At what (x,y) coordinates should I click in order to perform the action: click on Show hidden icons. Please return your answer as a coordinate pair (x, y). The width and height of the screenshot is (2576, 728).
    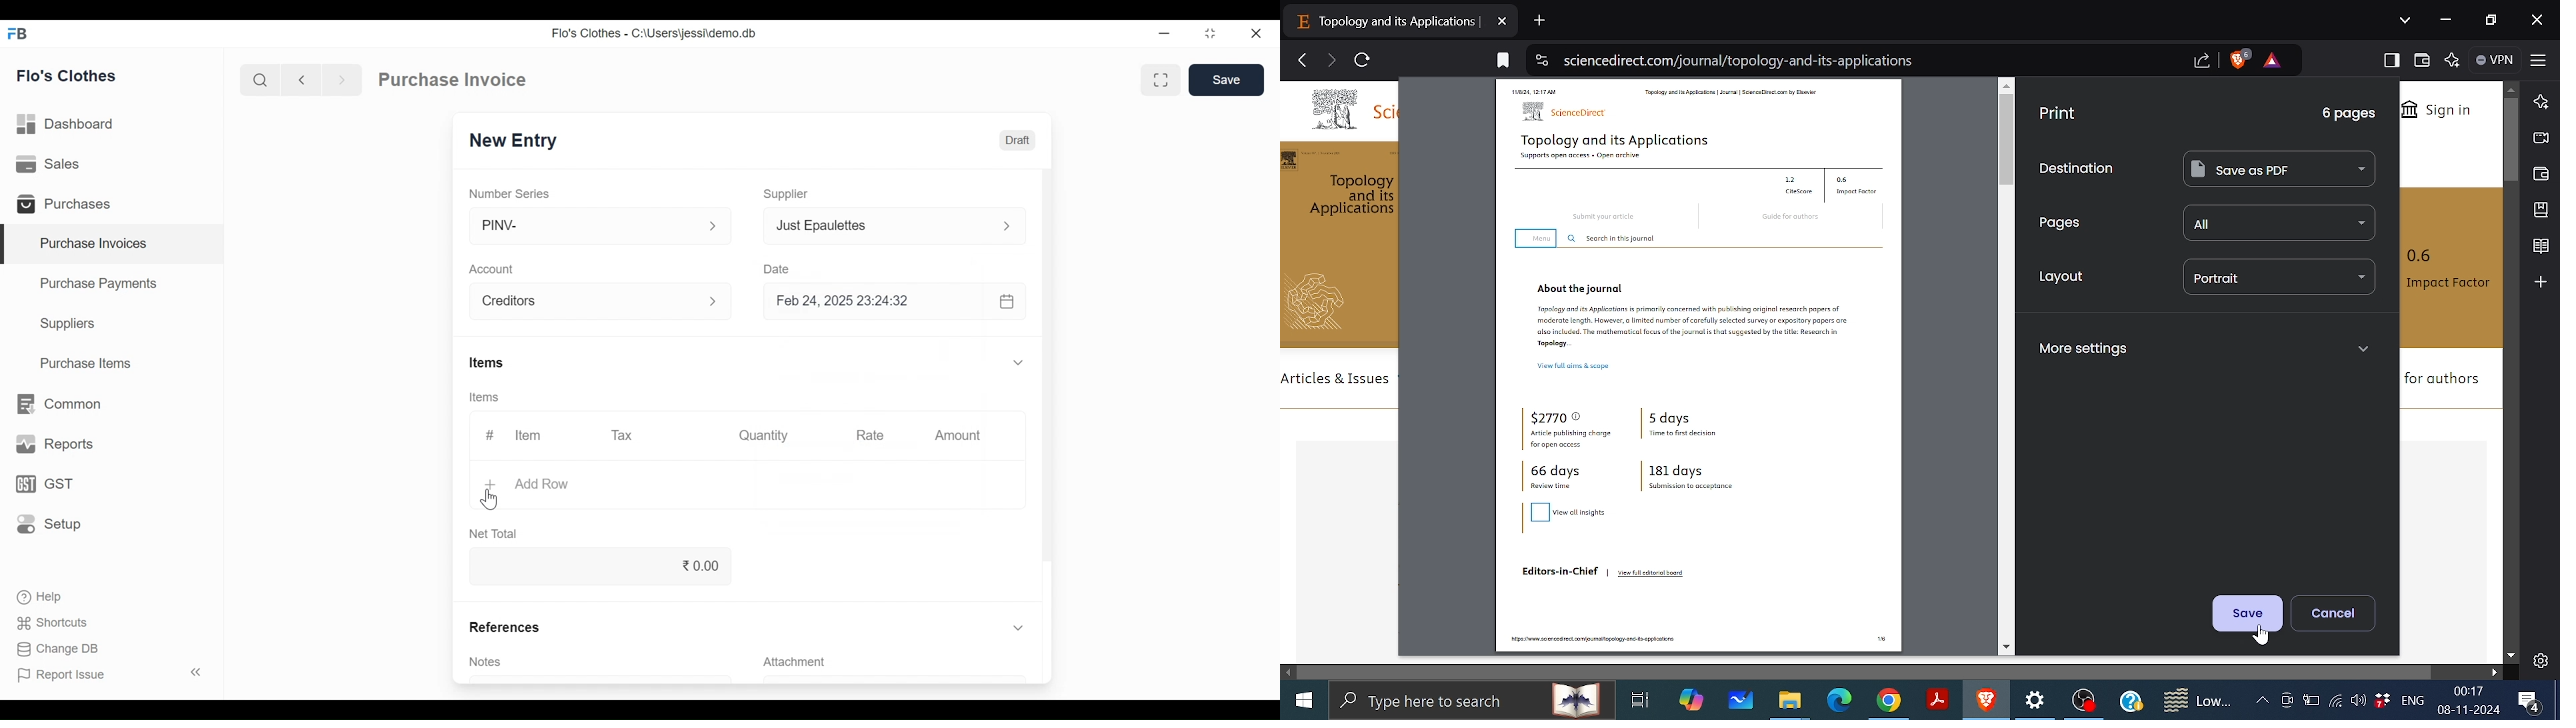
    Looking at the image, I should click on (2262, 700).